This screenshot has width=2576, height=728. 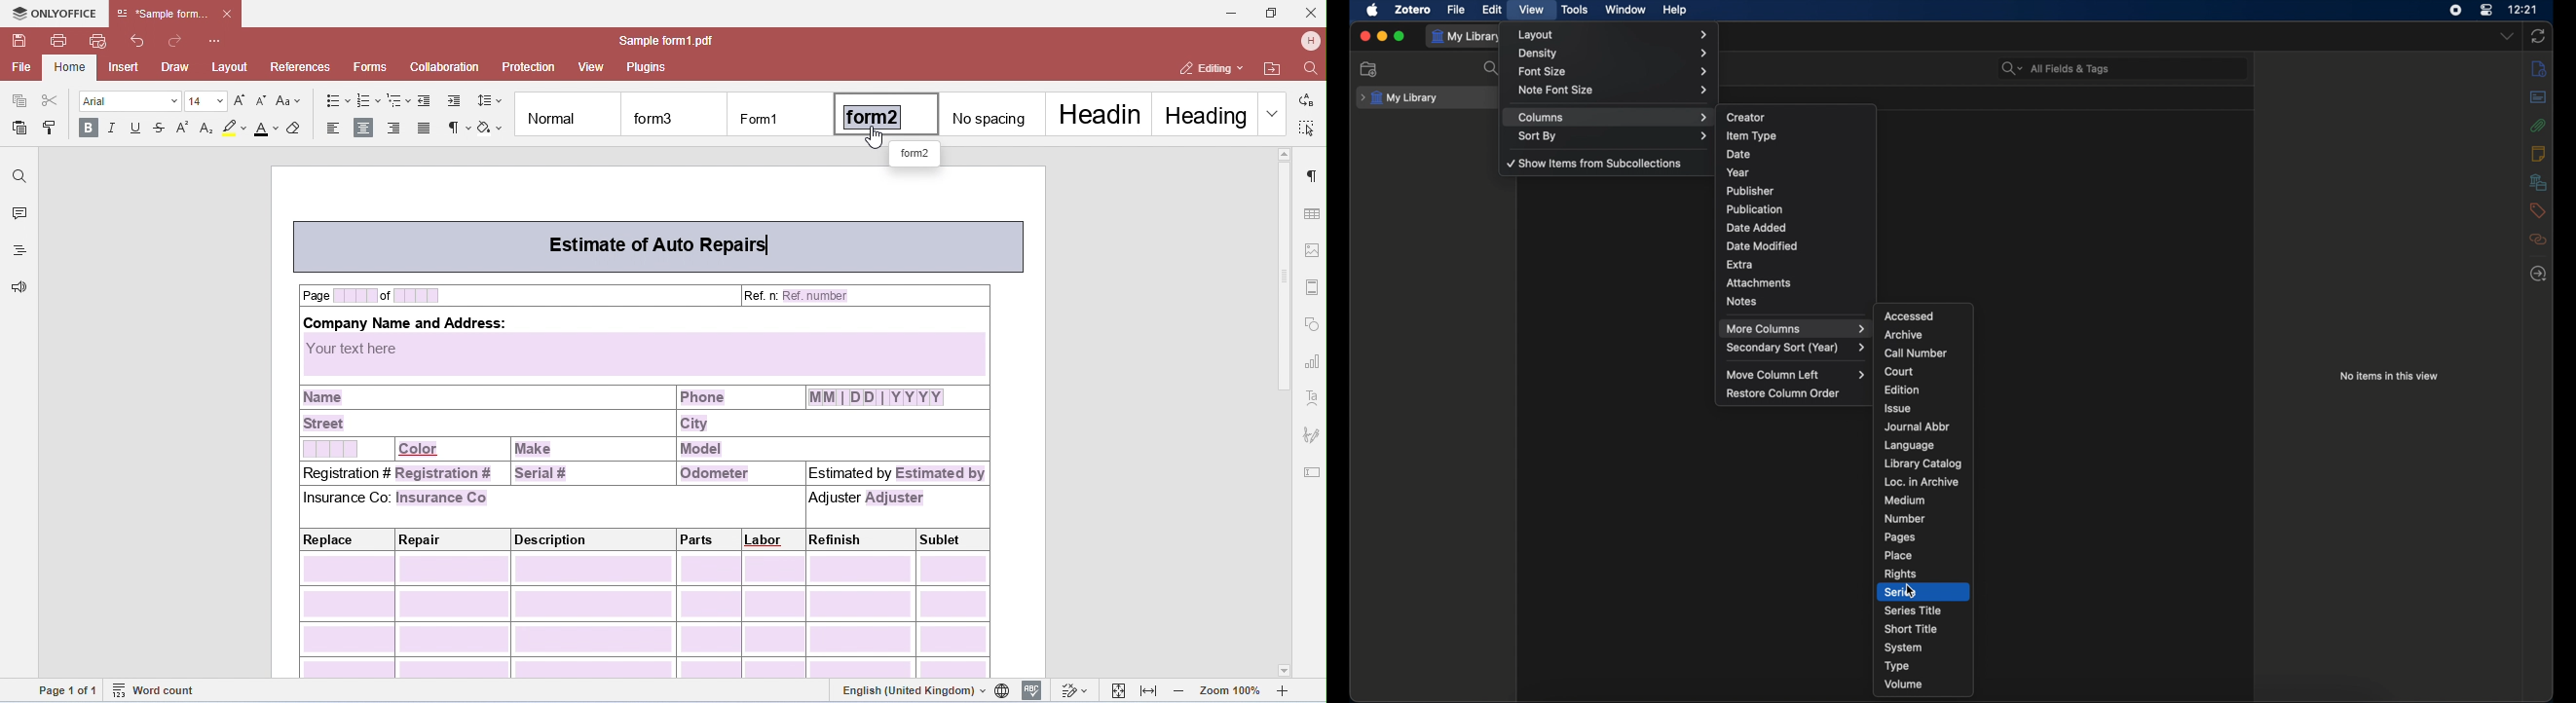 What do you see at coordinates (1532, 10) in the screenshot?
I see `view` at bounding box center [1532, 10].